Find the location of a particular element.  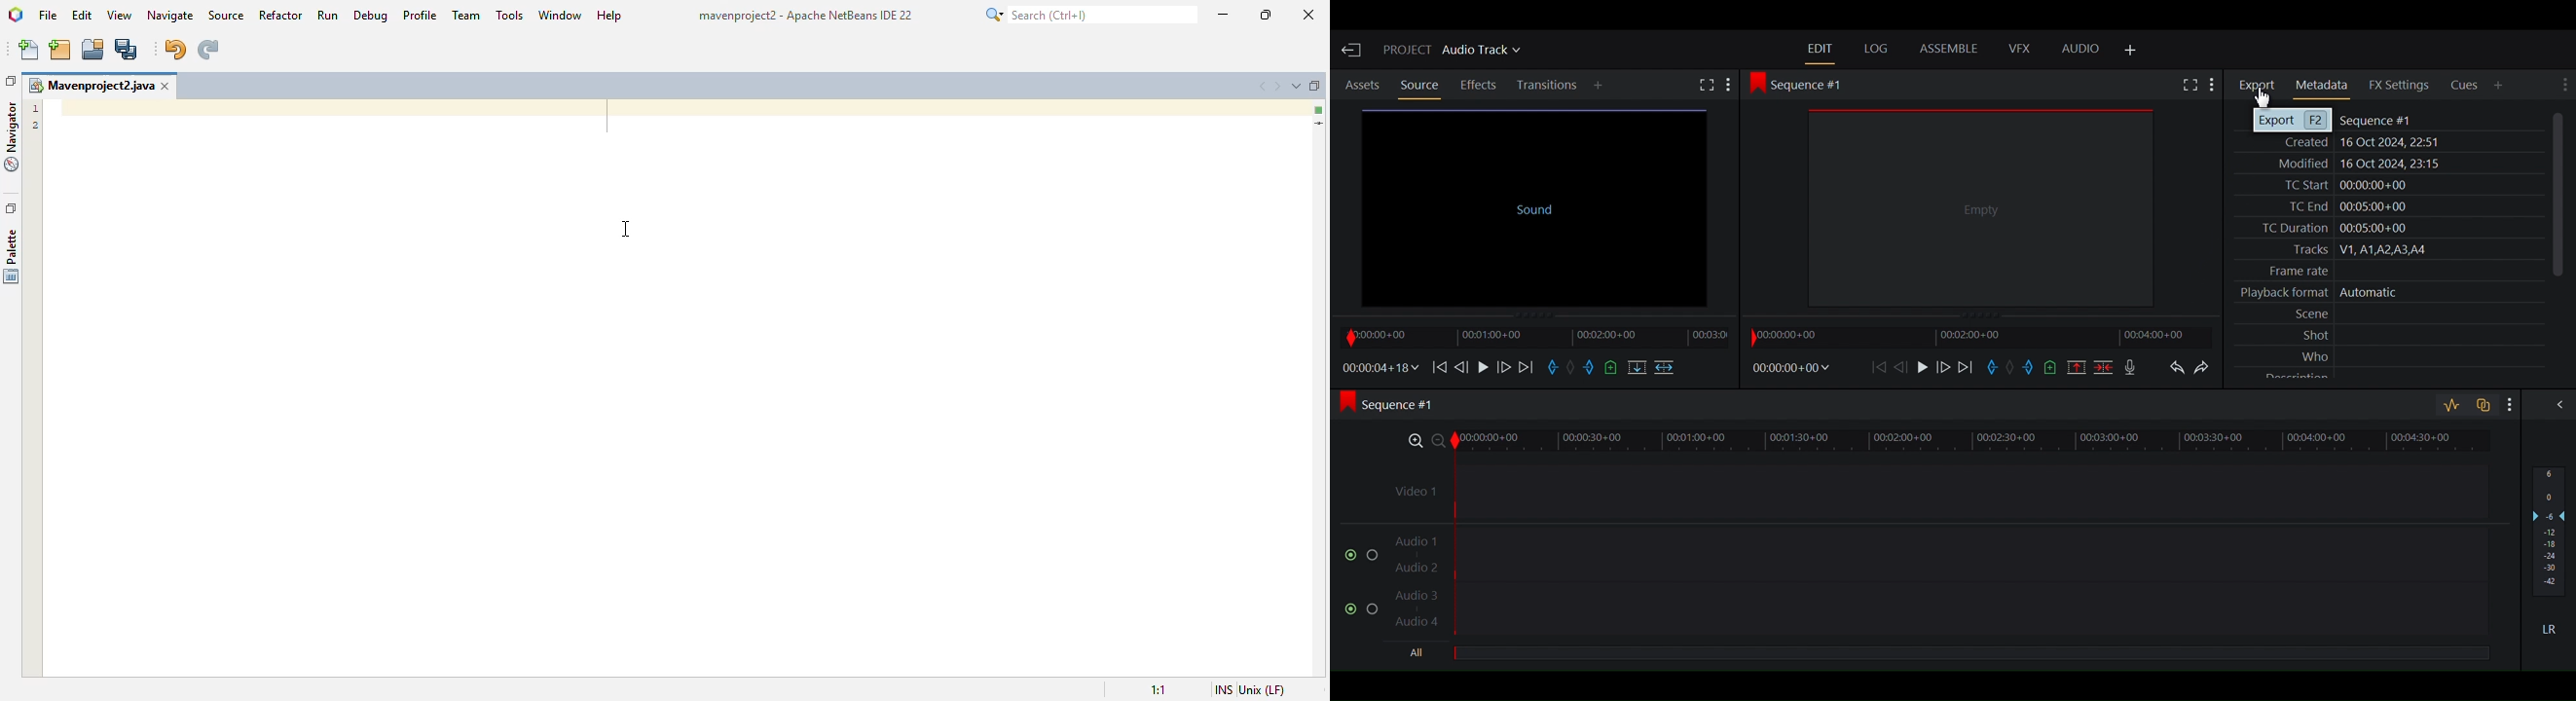

cursor is located at coordinates (625, 229).